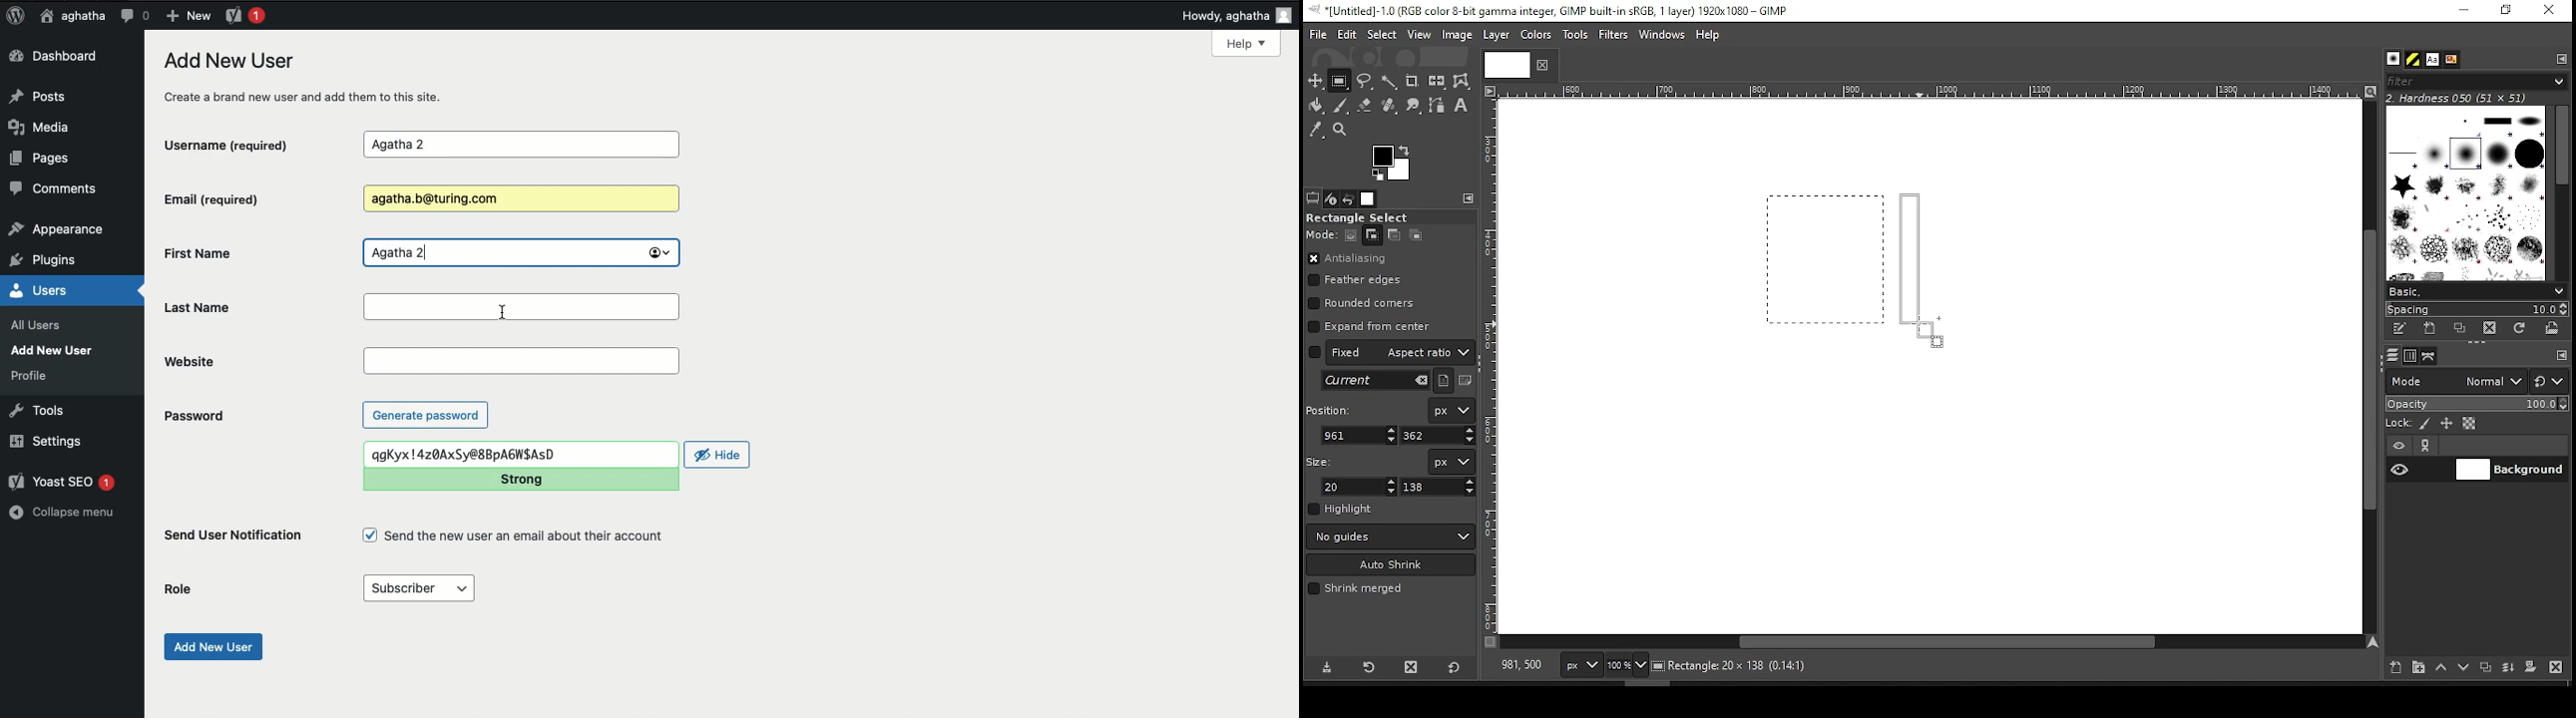 The width and height of the screenshot is (2576, 728). What do you see at coordinates (1364, 105) in the screenshot?
I see `eraser tool` at bounding box center [1364, 105].